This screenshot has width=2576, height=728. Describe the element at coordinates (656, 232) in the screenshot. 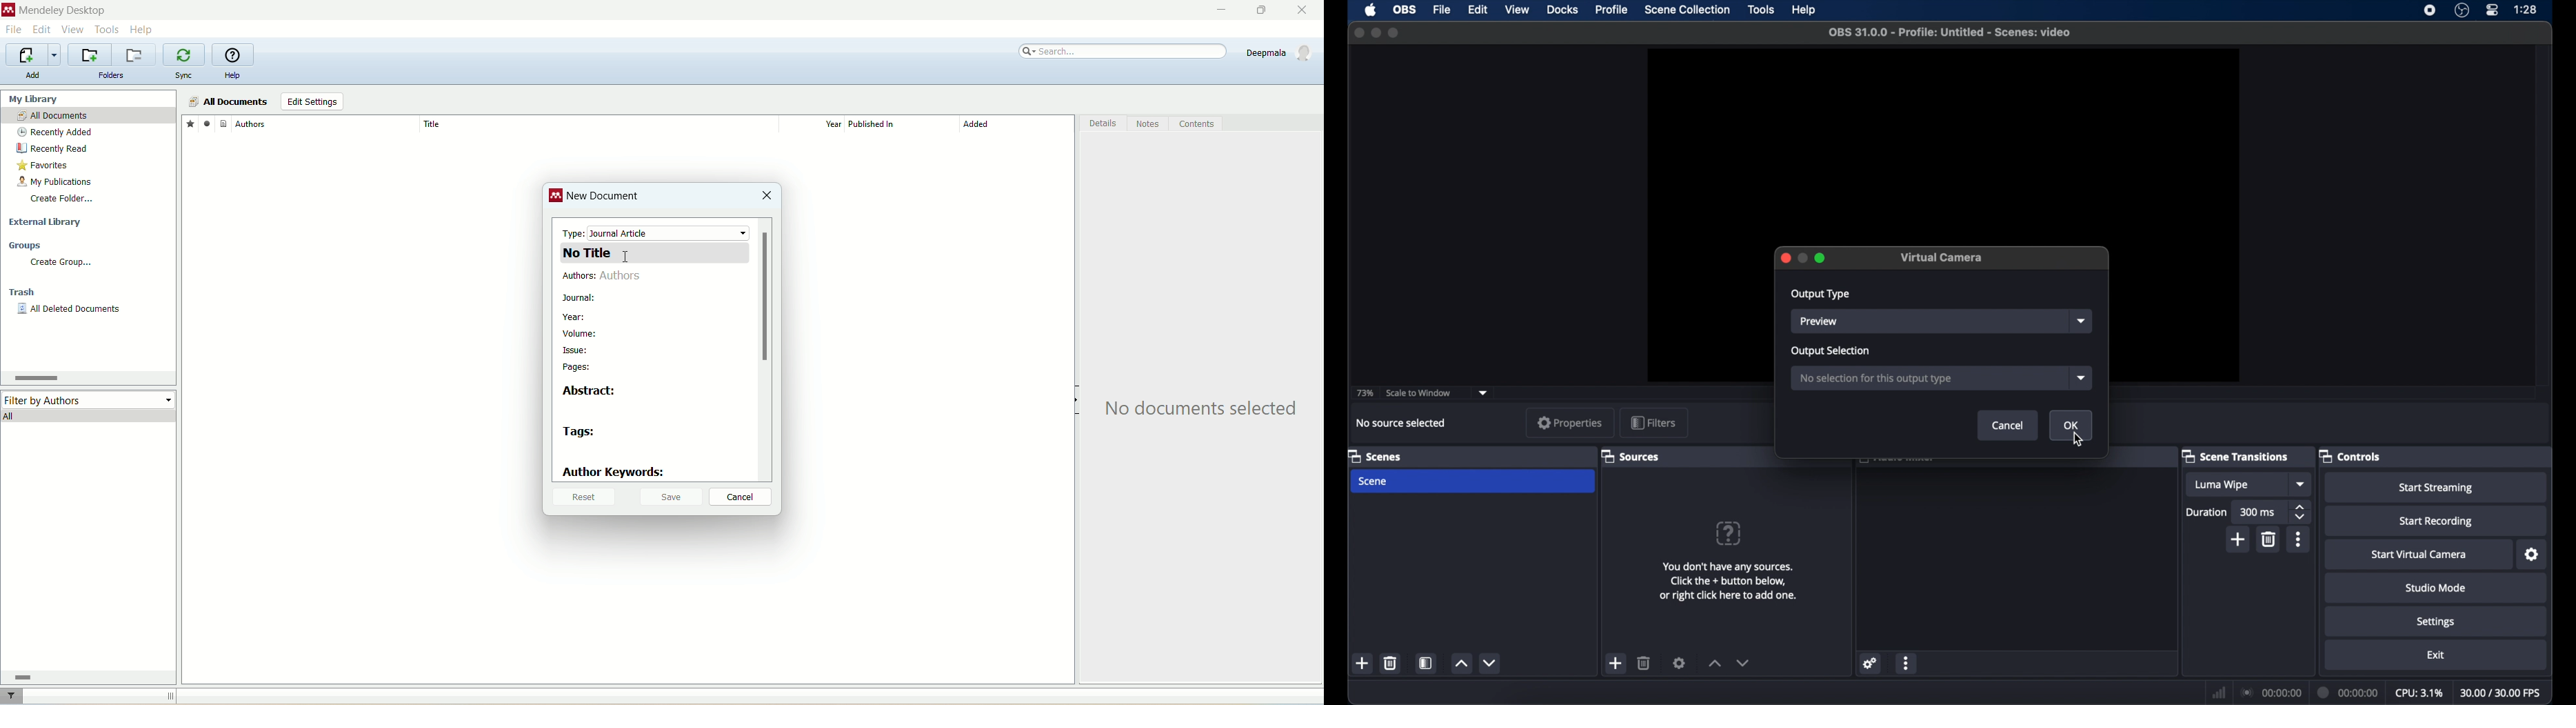

I see `type` at that location.